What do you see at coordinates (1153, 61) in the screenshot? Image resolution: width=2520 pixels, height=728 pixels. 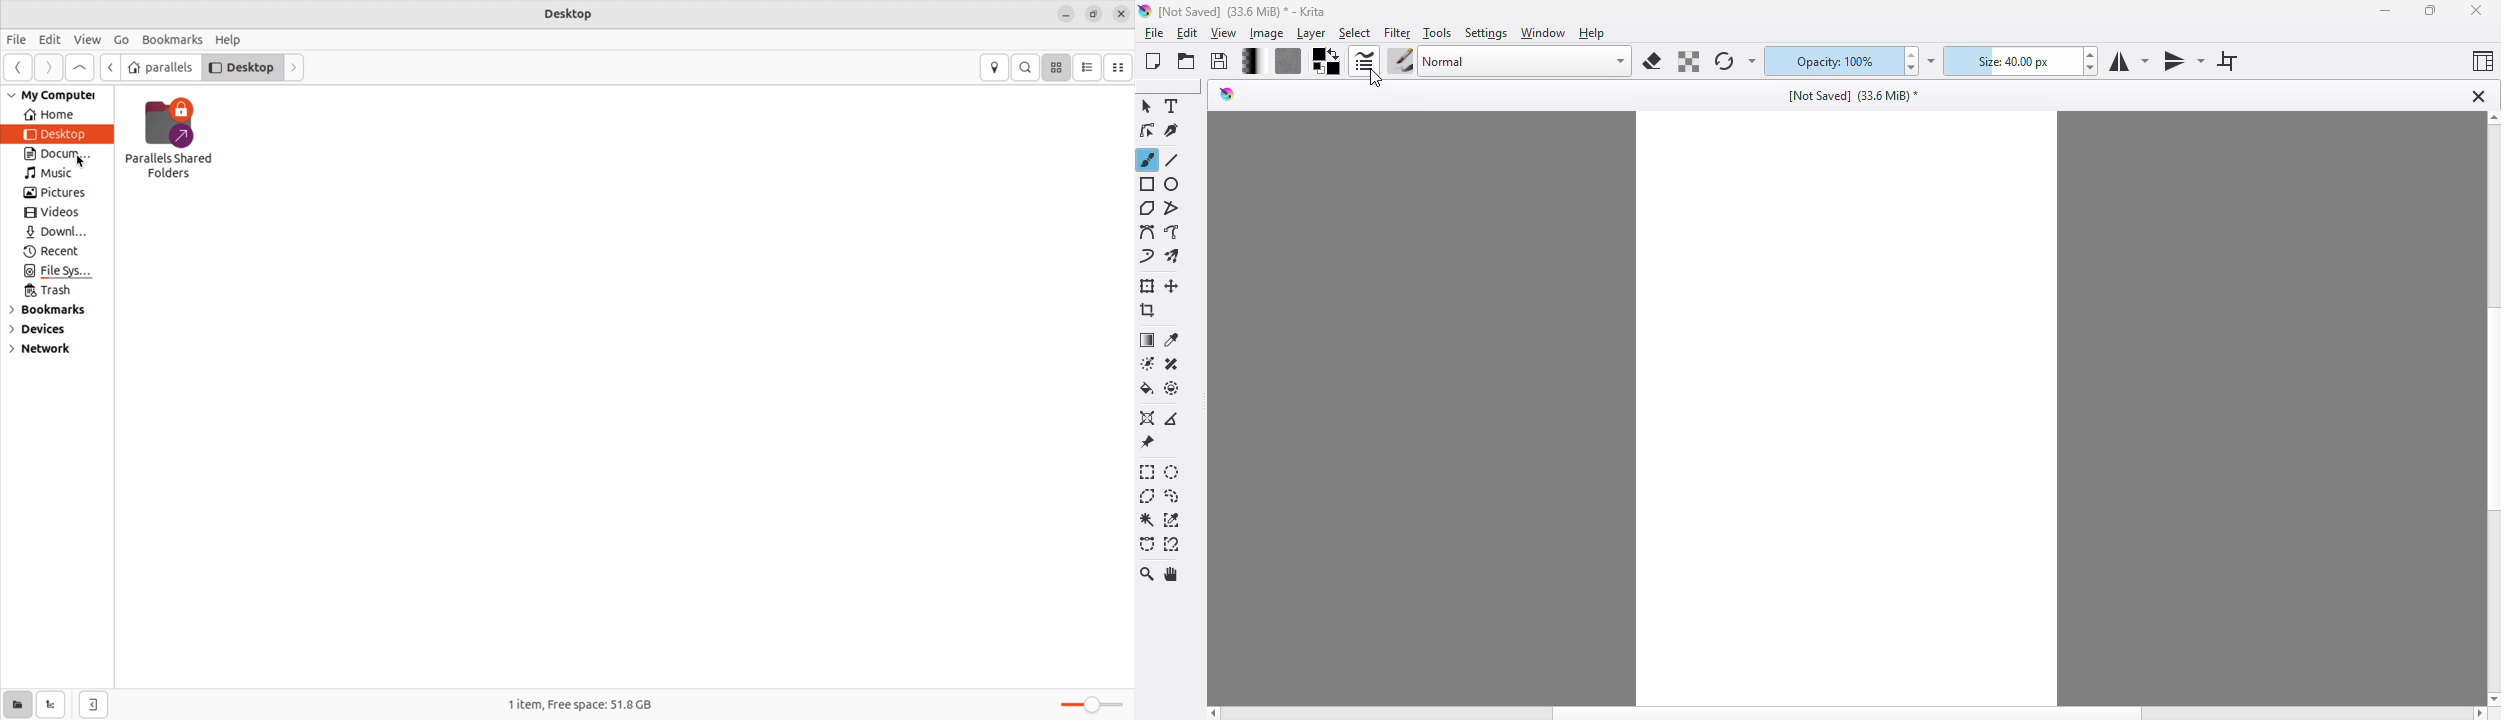 I see `create new document` at bounding box center [1153, 61].